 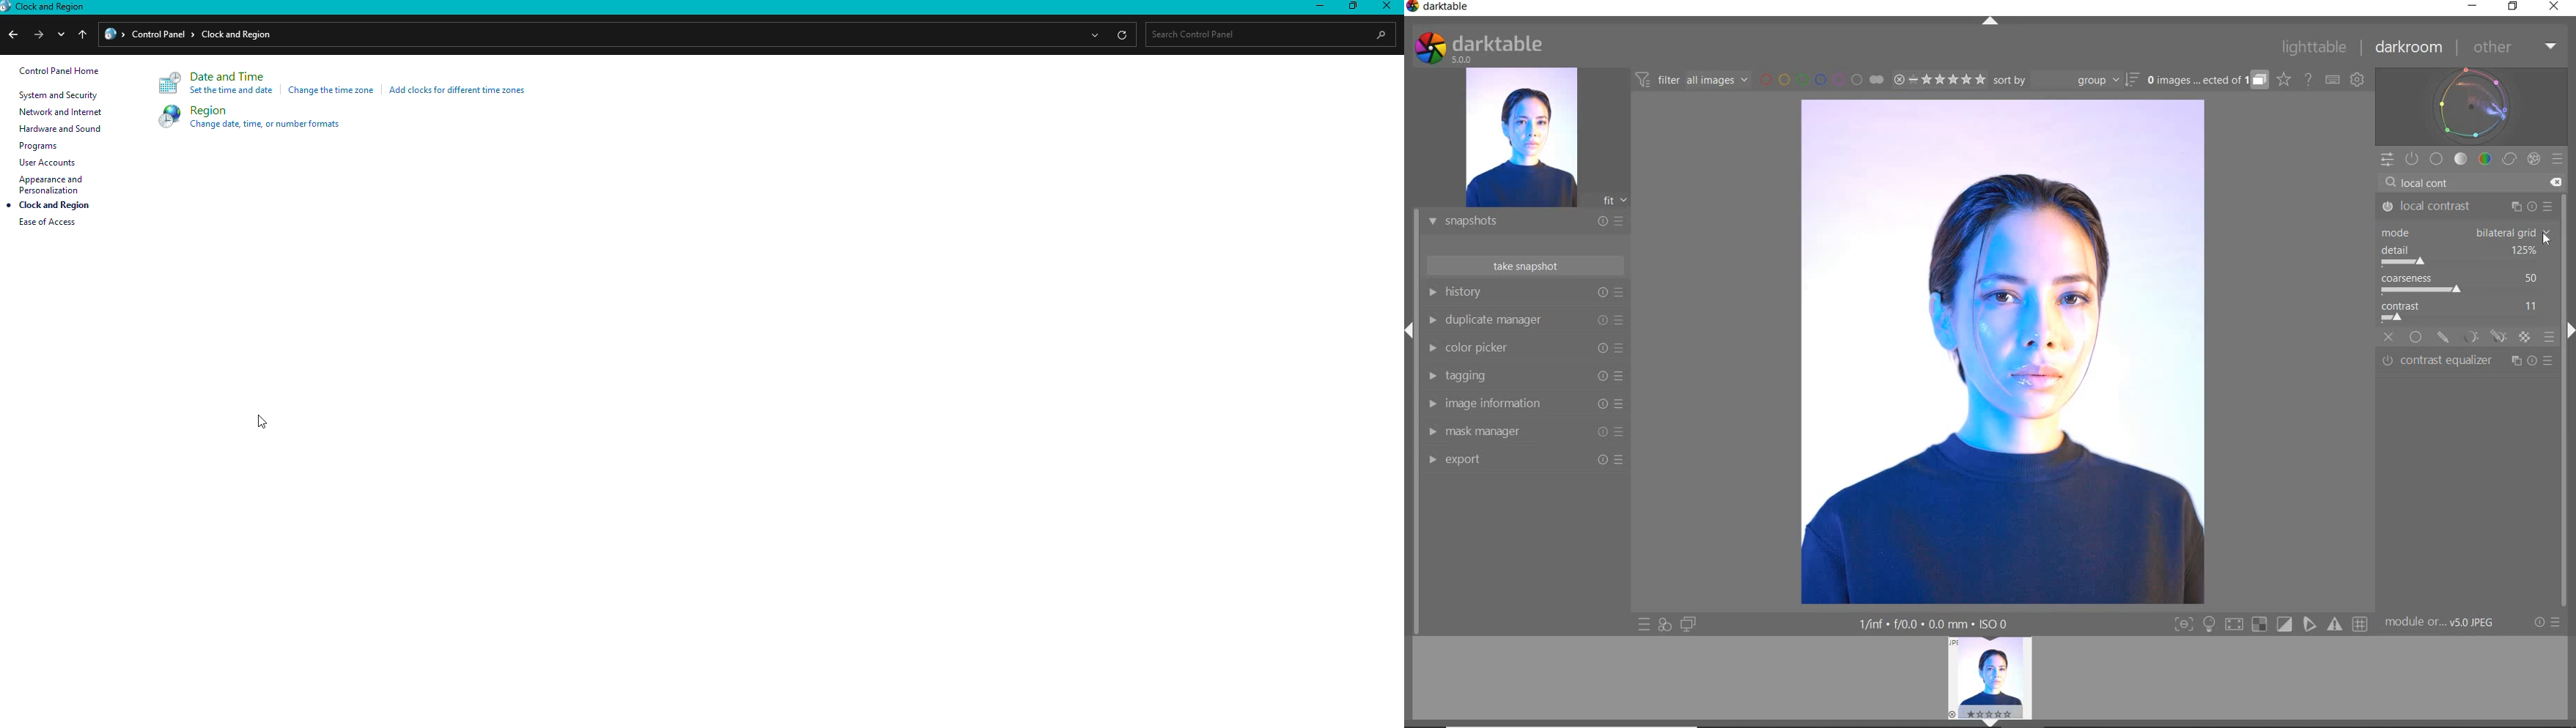 What do you see at coordinates (2315, 50) in the screenshot?
I see `LIGHTTABLE` at bounding box center [2315, 50].